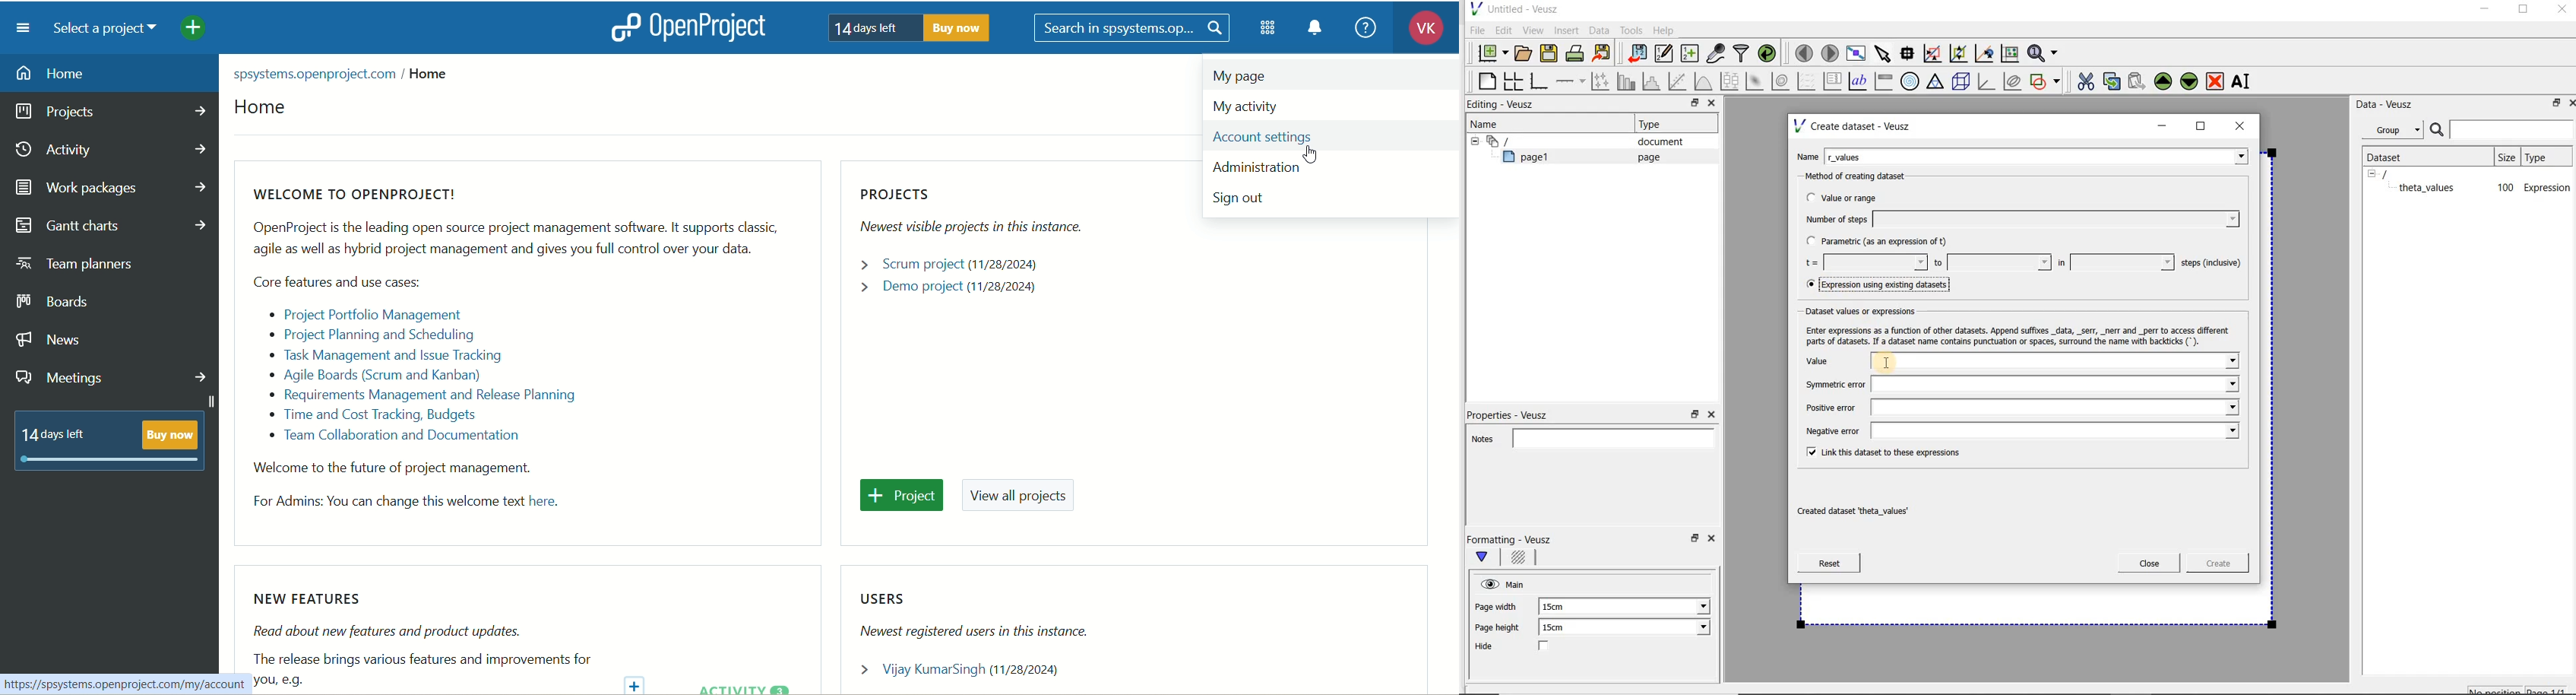  Describe the element at coordinates (1653, 81) in the screenshot. I see `histogram of a dataset` at that location.